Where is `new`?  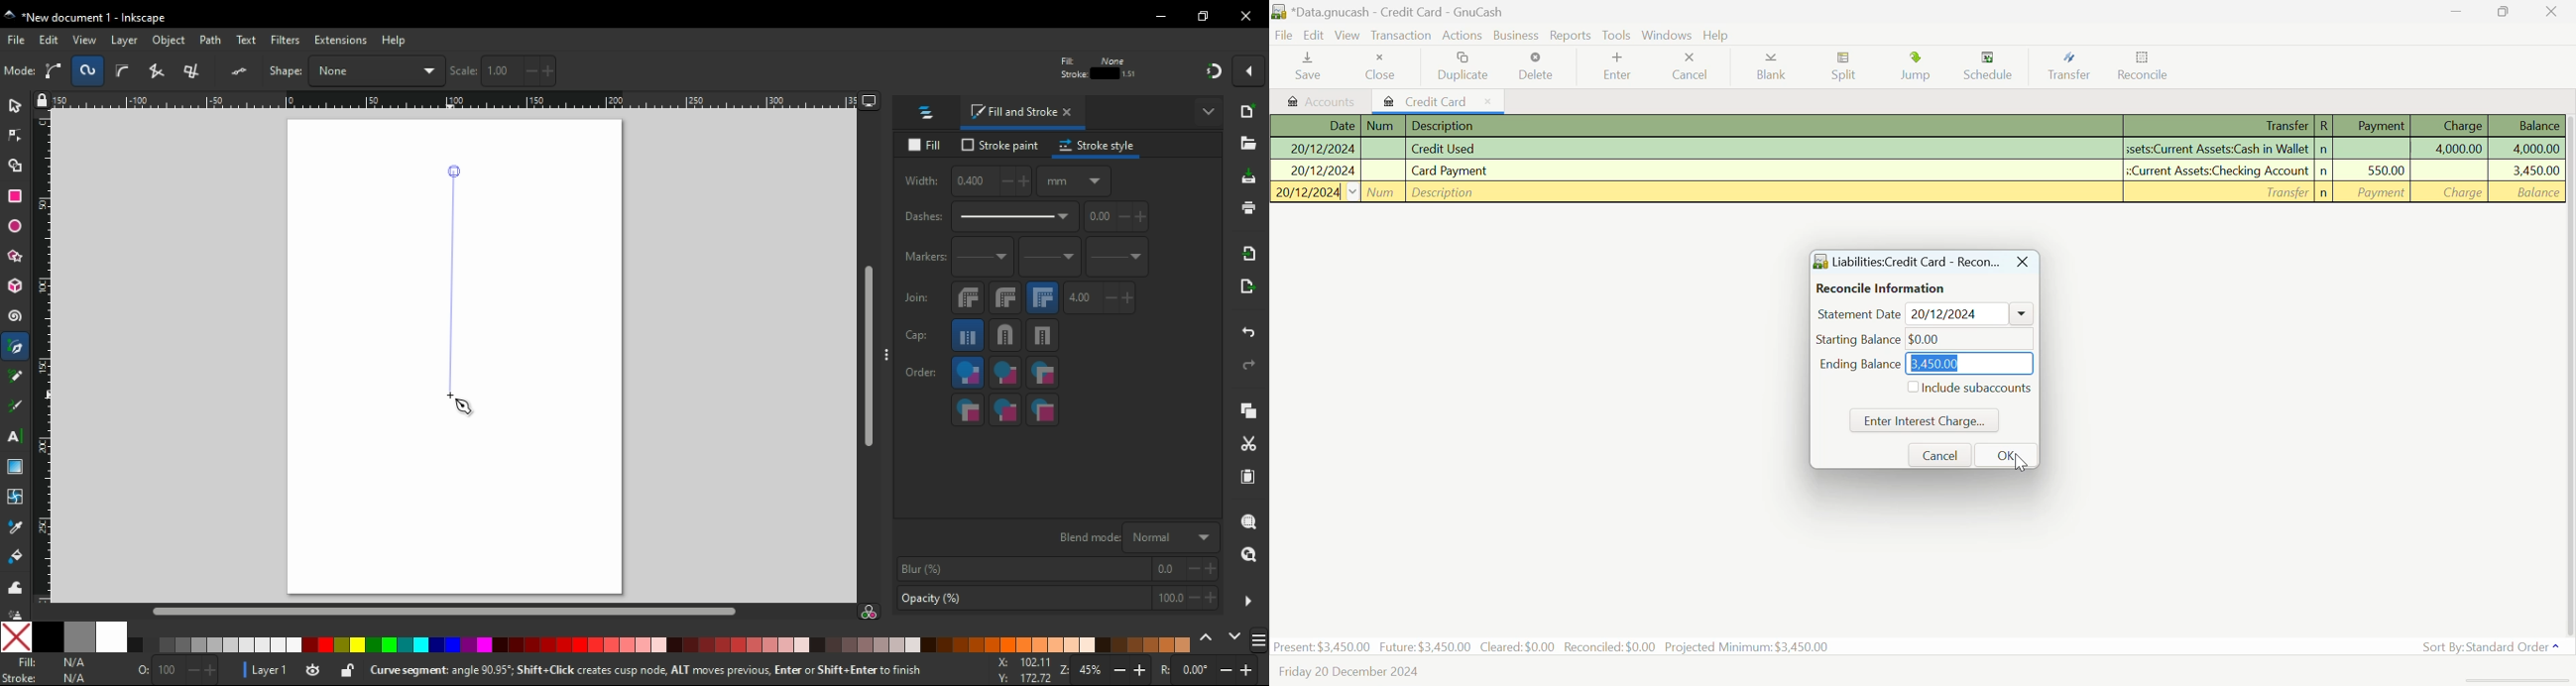
new is located at coordinates (1250, 111).